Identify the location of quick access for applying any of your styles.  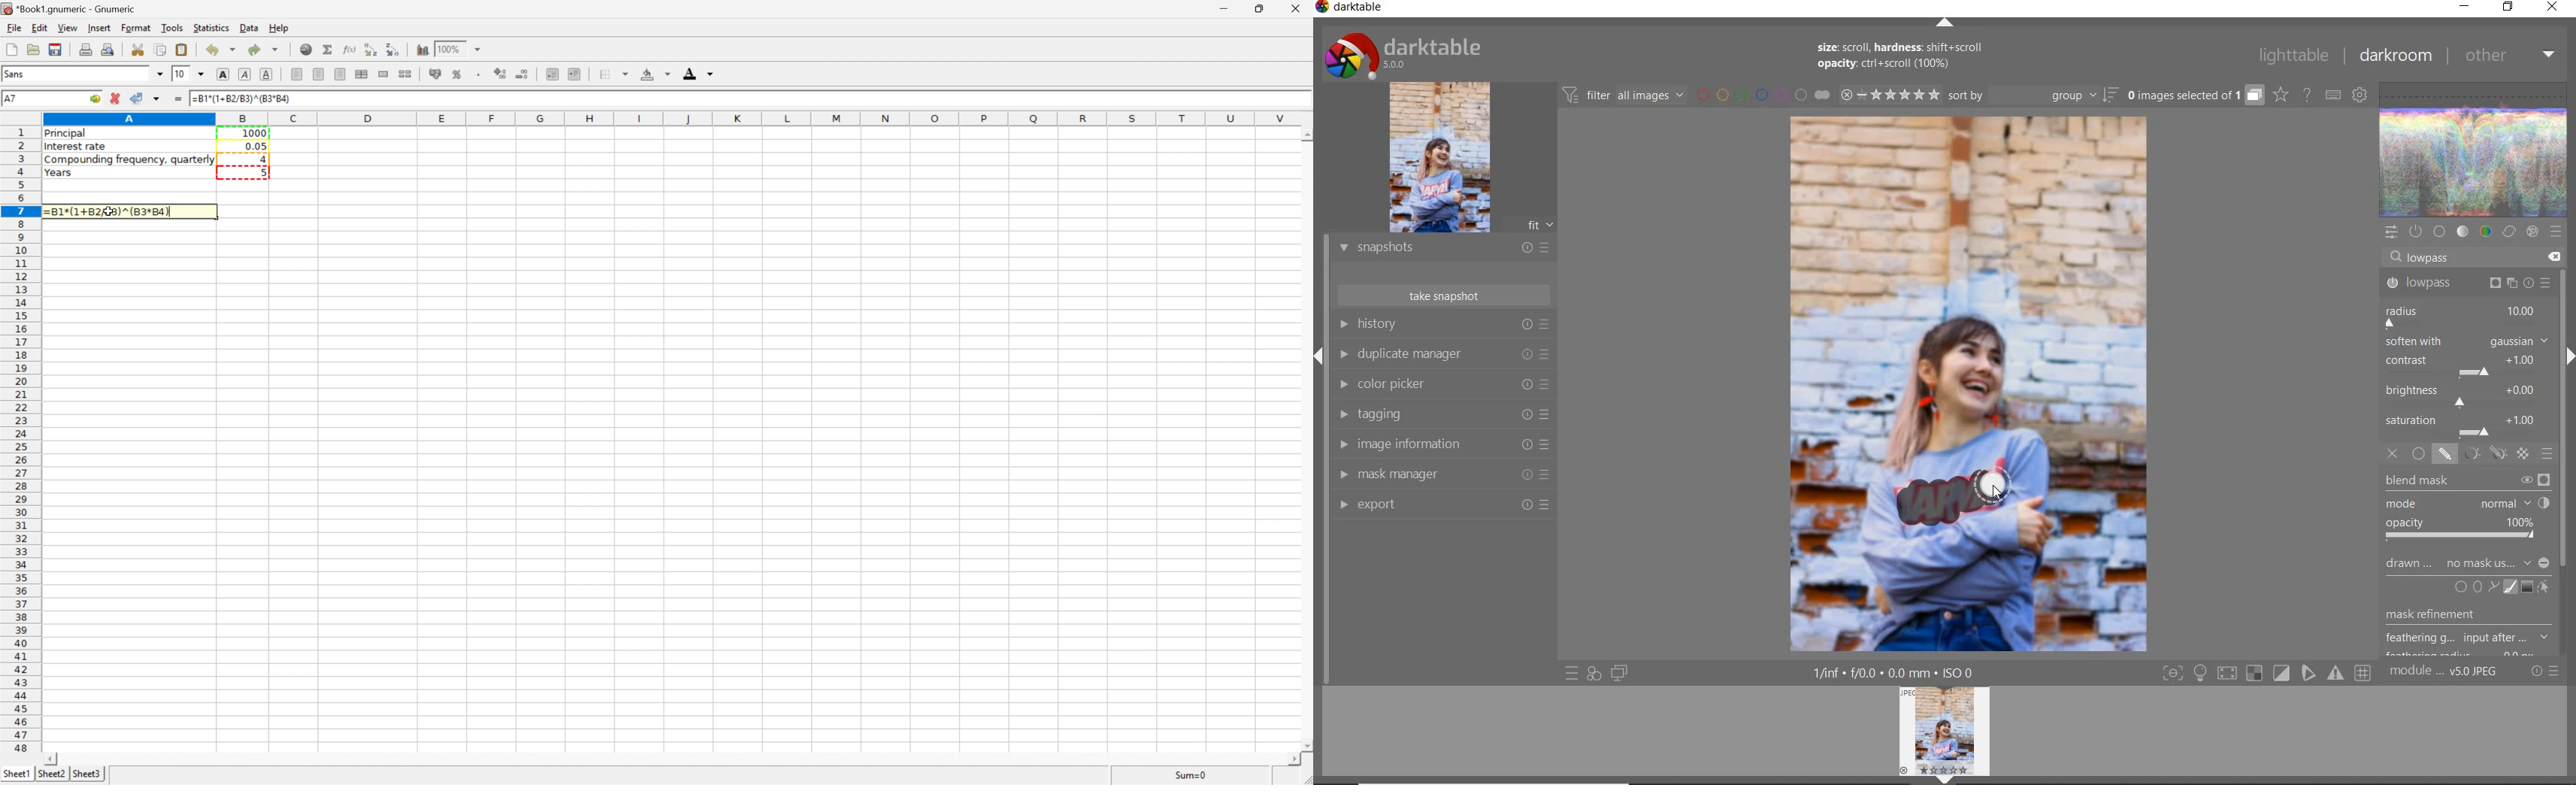
(1594, 673).